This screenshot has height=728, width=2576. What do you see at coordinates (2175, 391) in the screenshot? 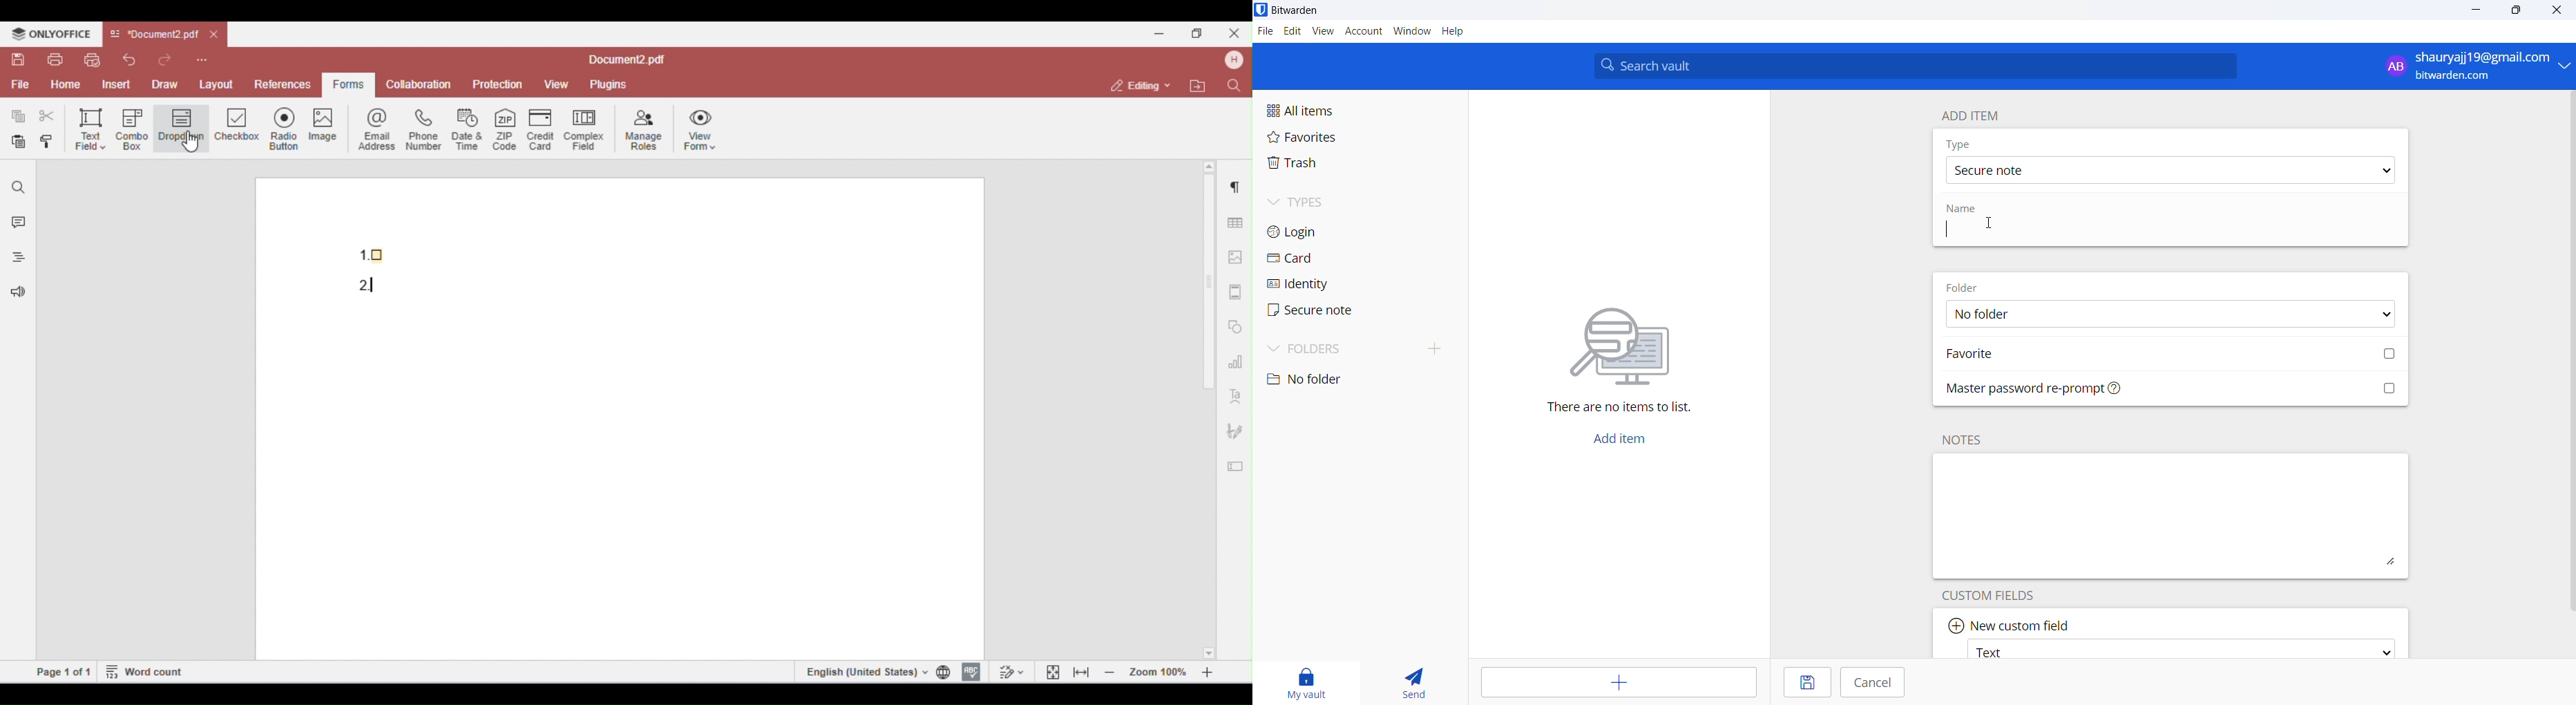
I see `master password re-prompt checkbox` at bounding box center [2175, 391].